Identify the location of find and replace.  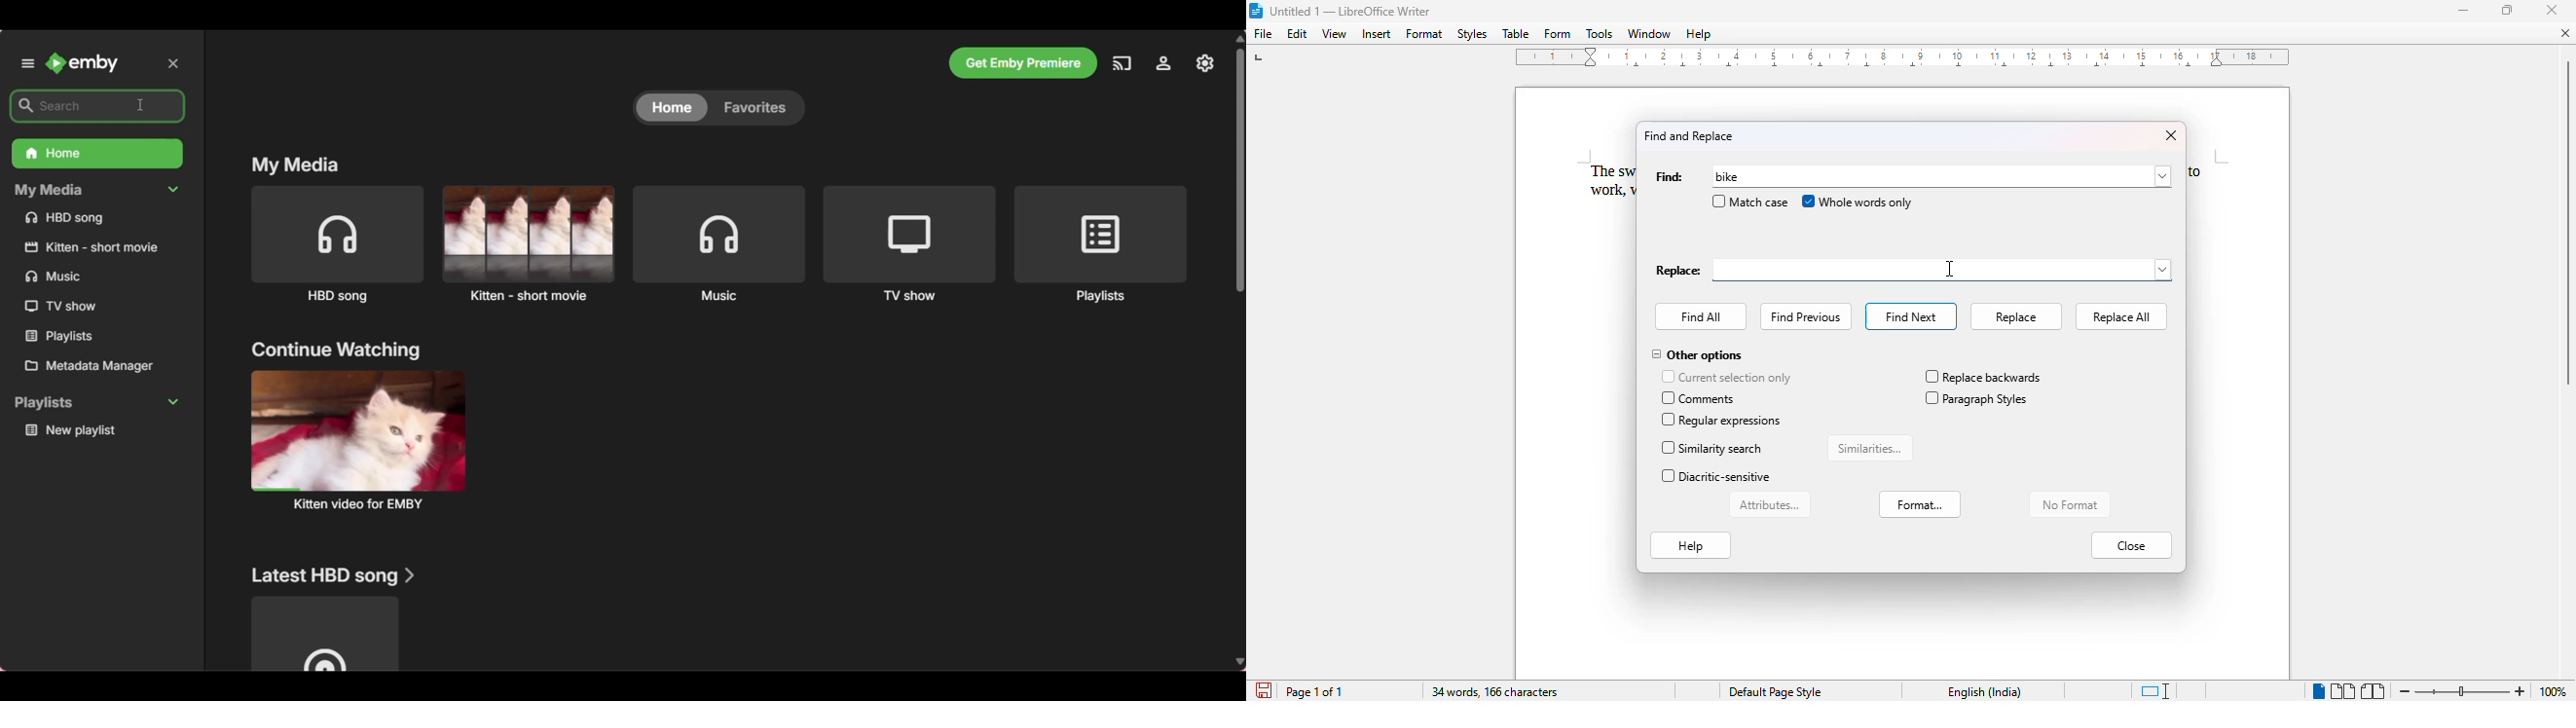
(1688, 135).